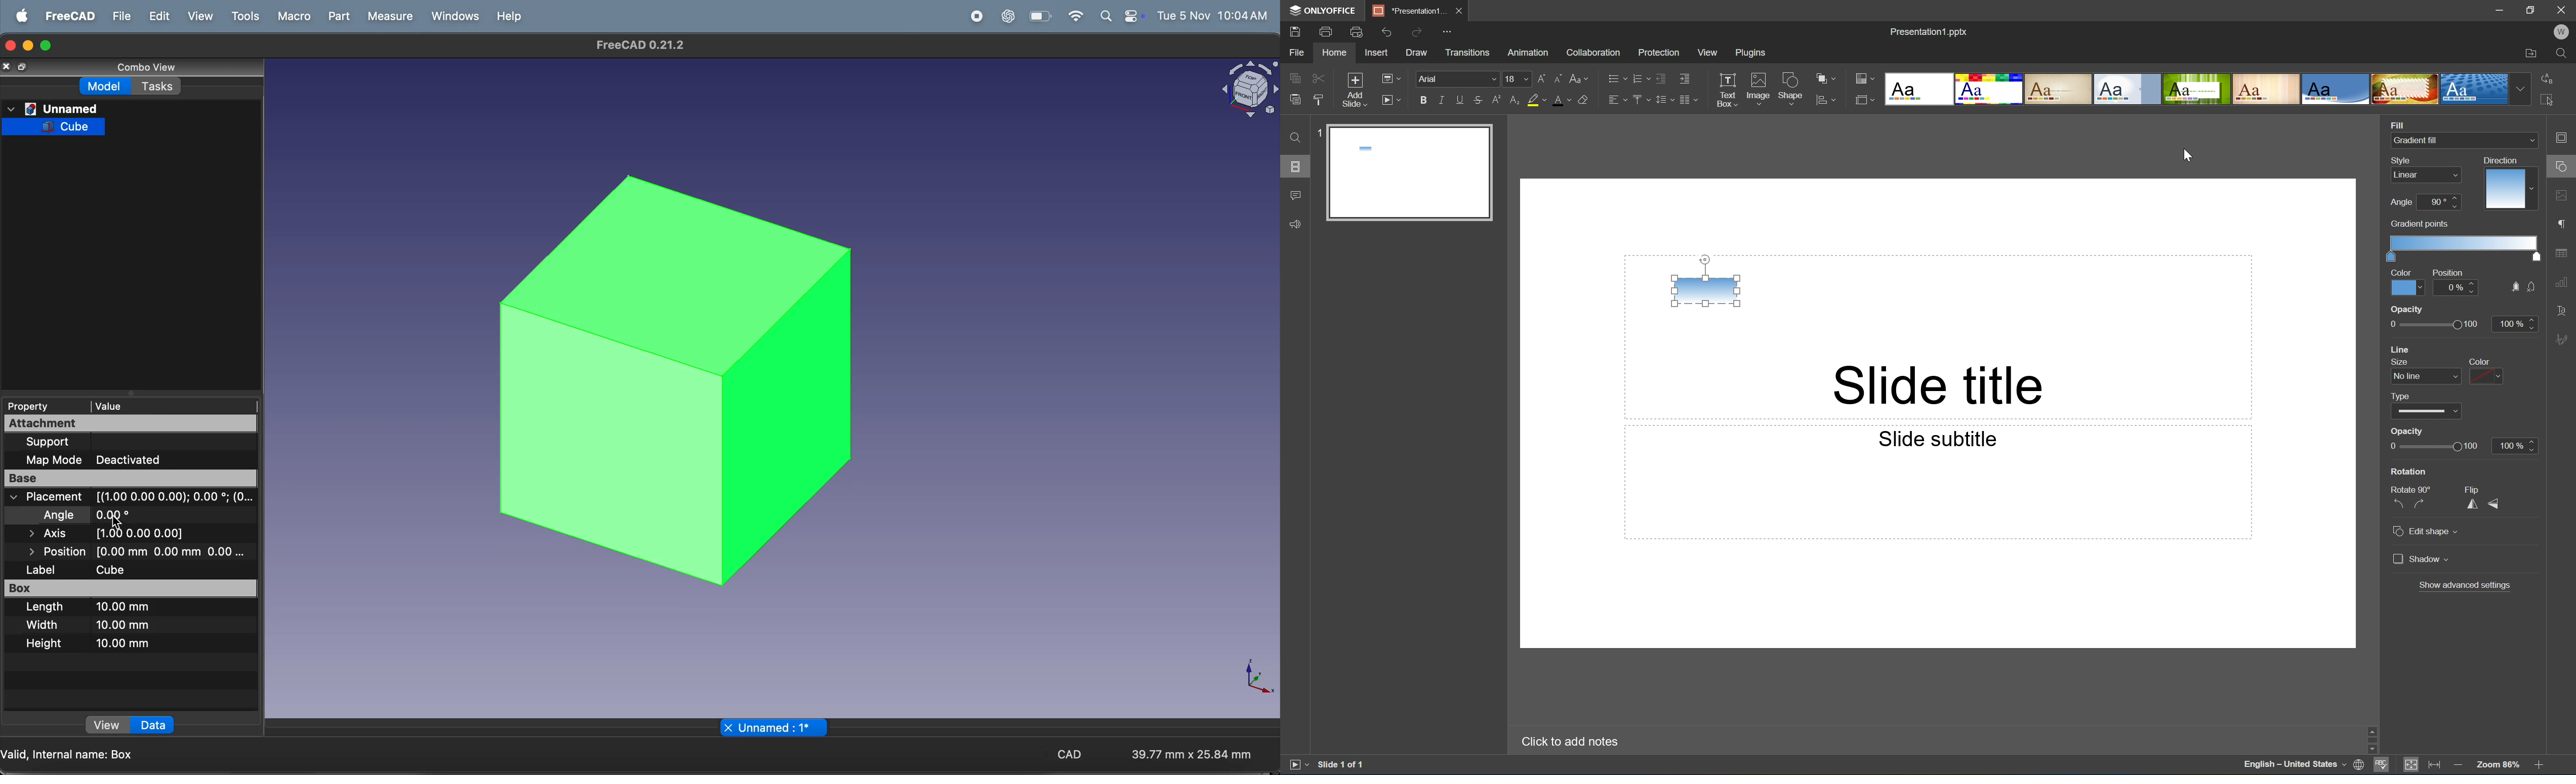 The width and height of the screenshot is (2576, 784). What do you see at coordinates (1334, 53) in the screenshot?
I see `Home` at bounding box center [1334, 53].